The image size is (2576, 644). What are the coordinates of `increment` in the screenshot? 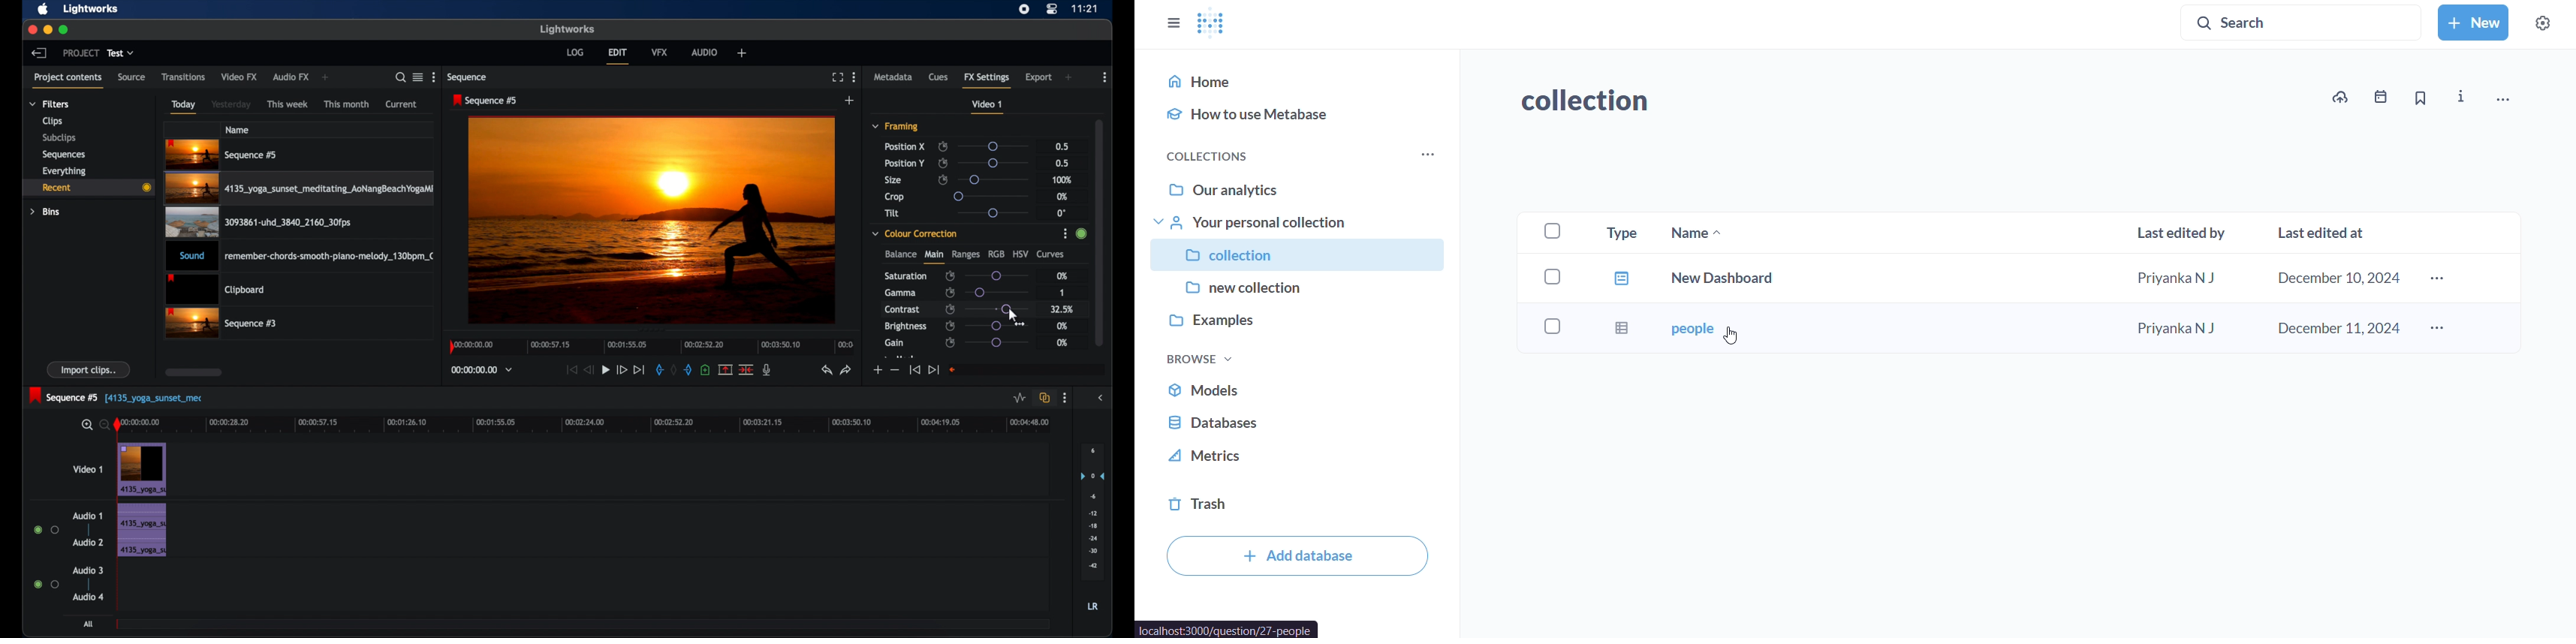 It's located at (877, 370).